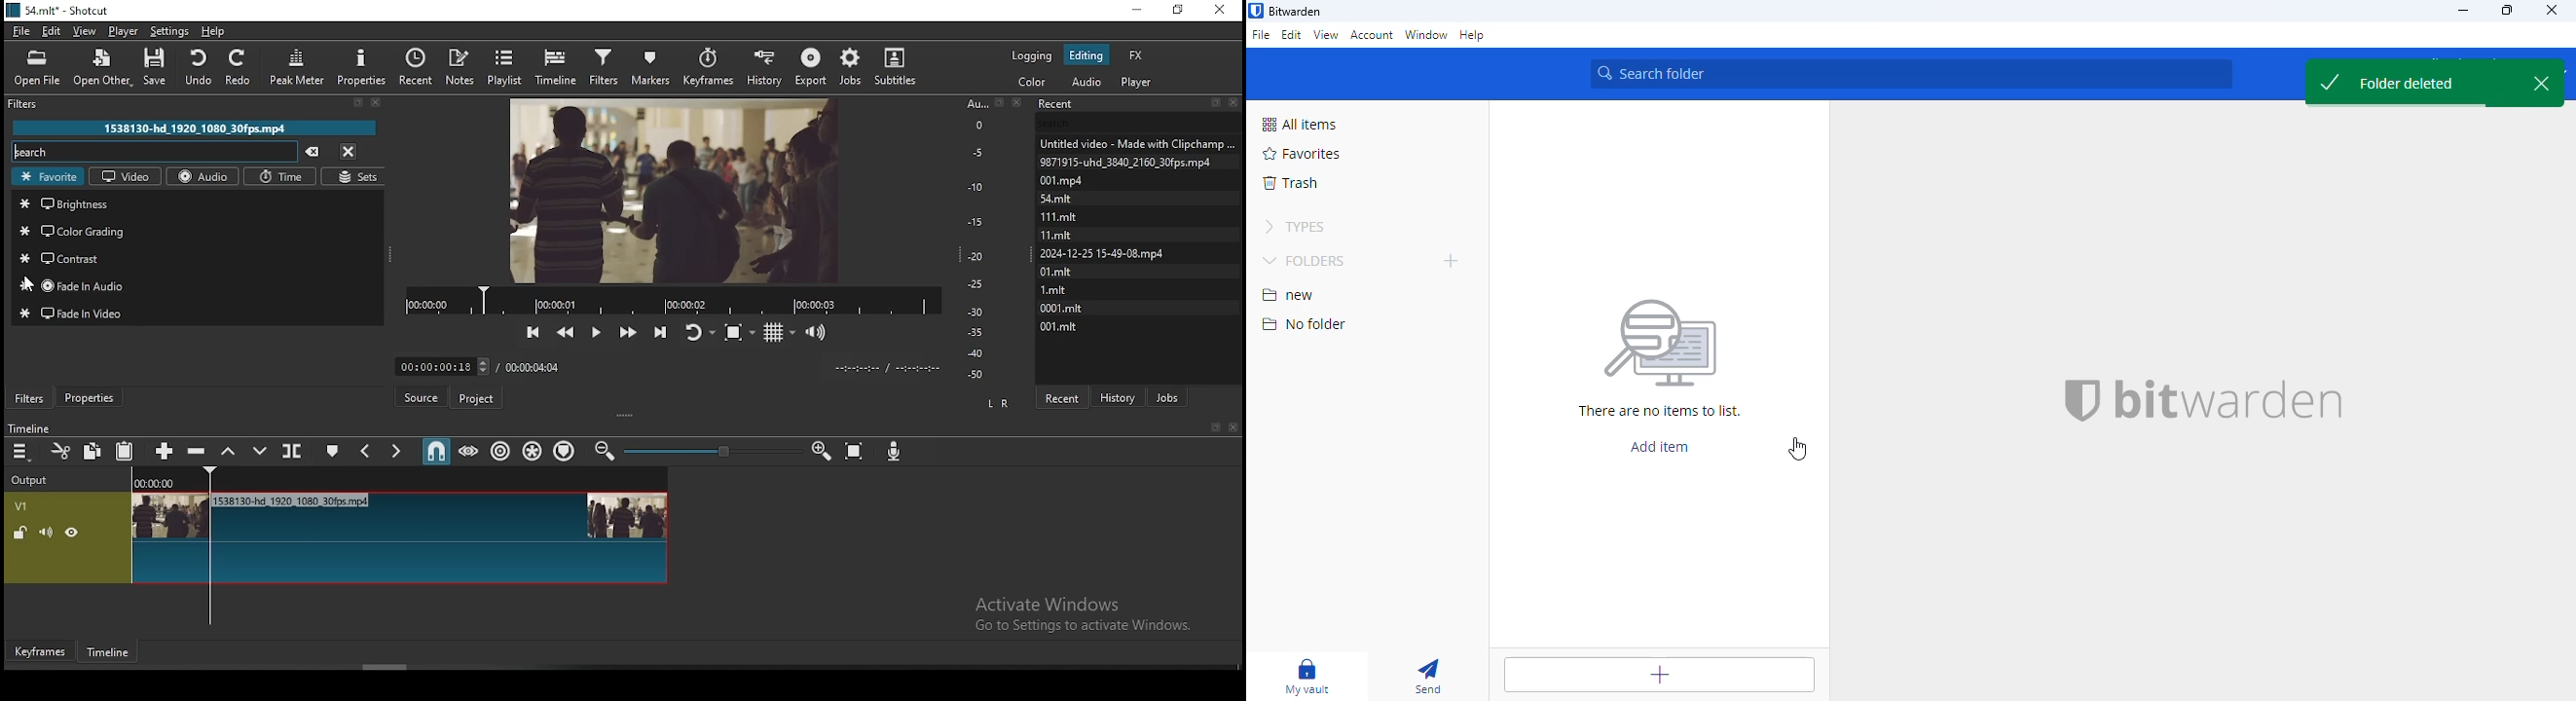 This screenshot has height=728, width=2576. Describe the element at coordinates (1295, 12) in the screenshot. I see `bitwarden` at that location.